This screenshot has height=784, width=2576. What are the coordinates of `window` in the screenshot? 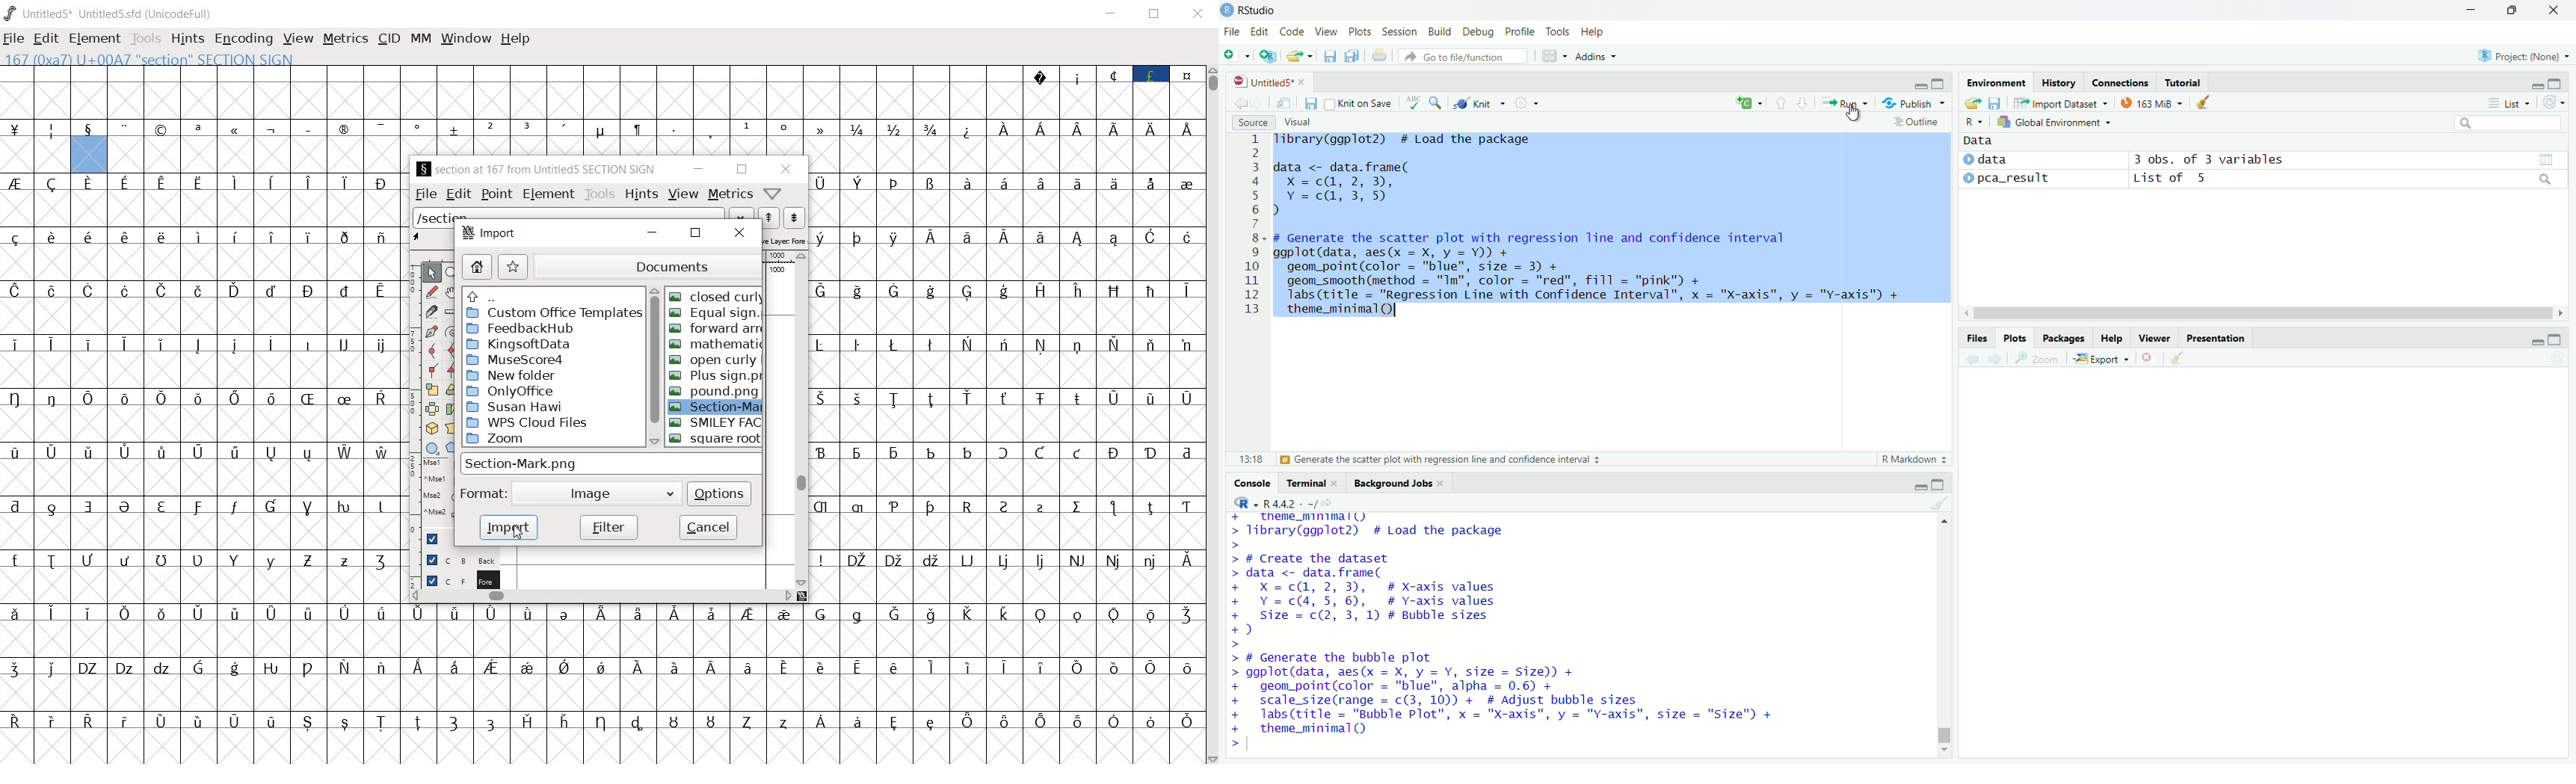 It's located at (466, 37).